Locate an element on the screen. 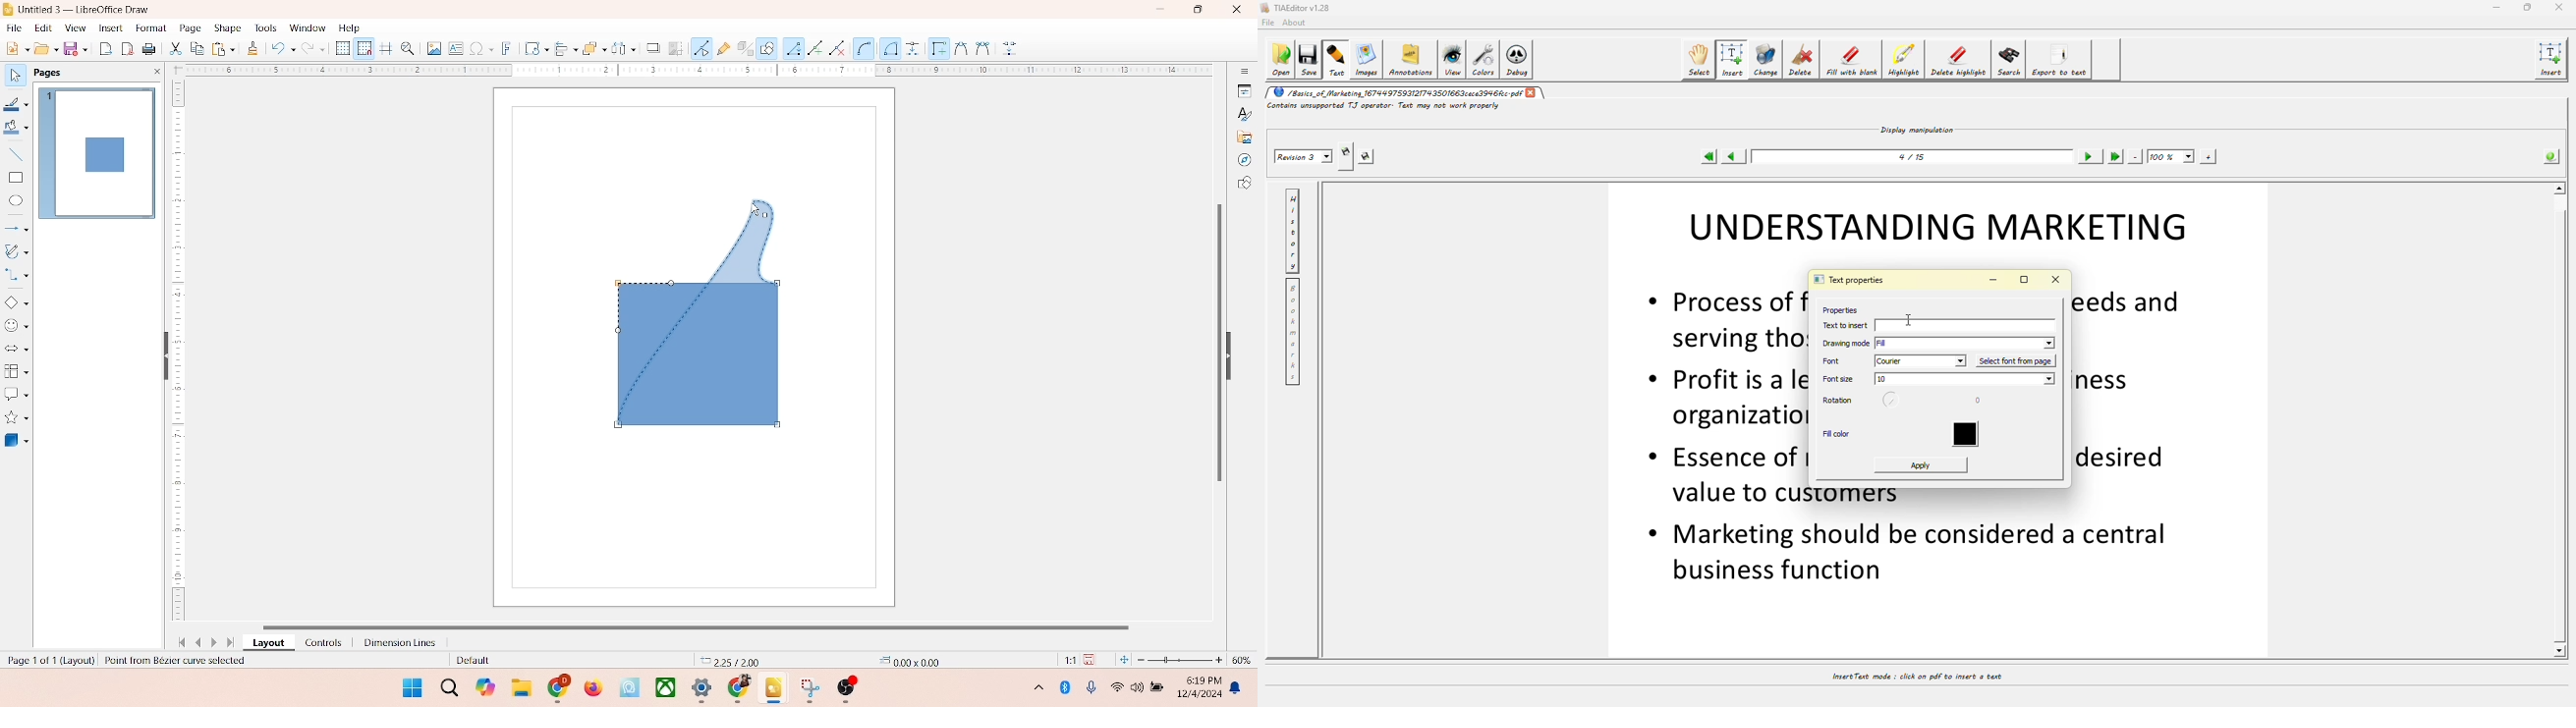 The height and width of the screenshot is (728, 2576). insert is located at coordinates (109, 27).